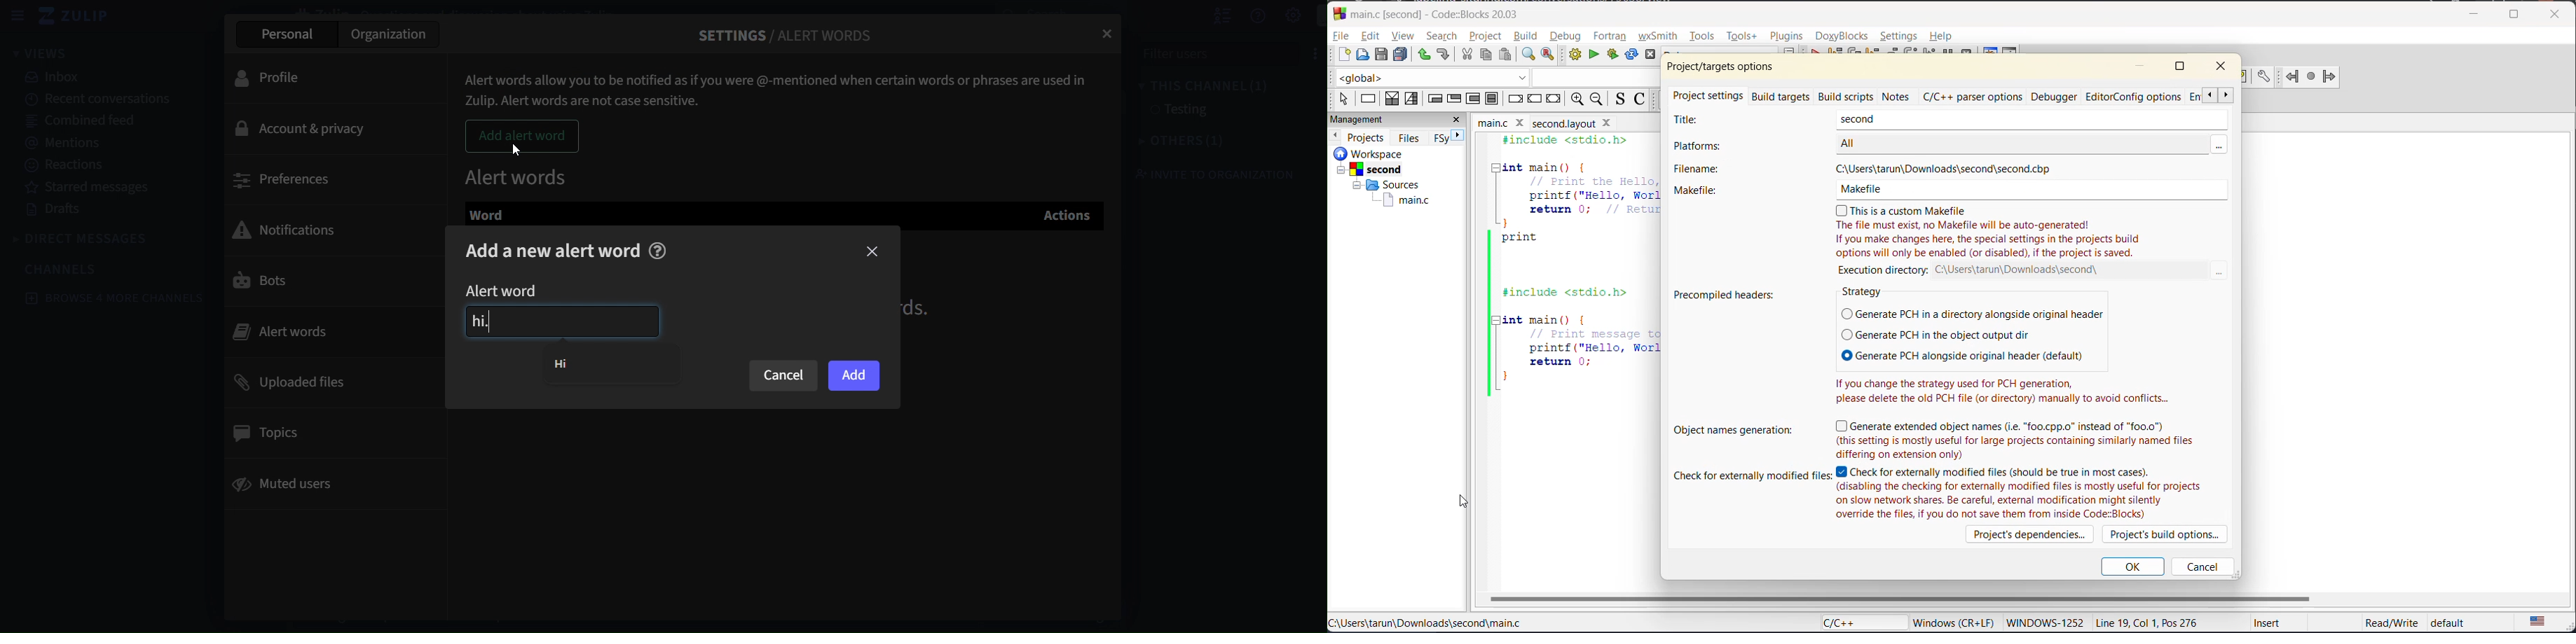 The width and height of the screenshot is (2576, 644). What do you see at coordinates (554, 251) in the screenshot?
I see `add a new alert word` at bounding box center [554, 251].